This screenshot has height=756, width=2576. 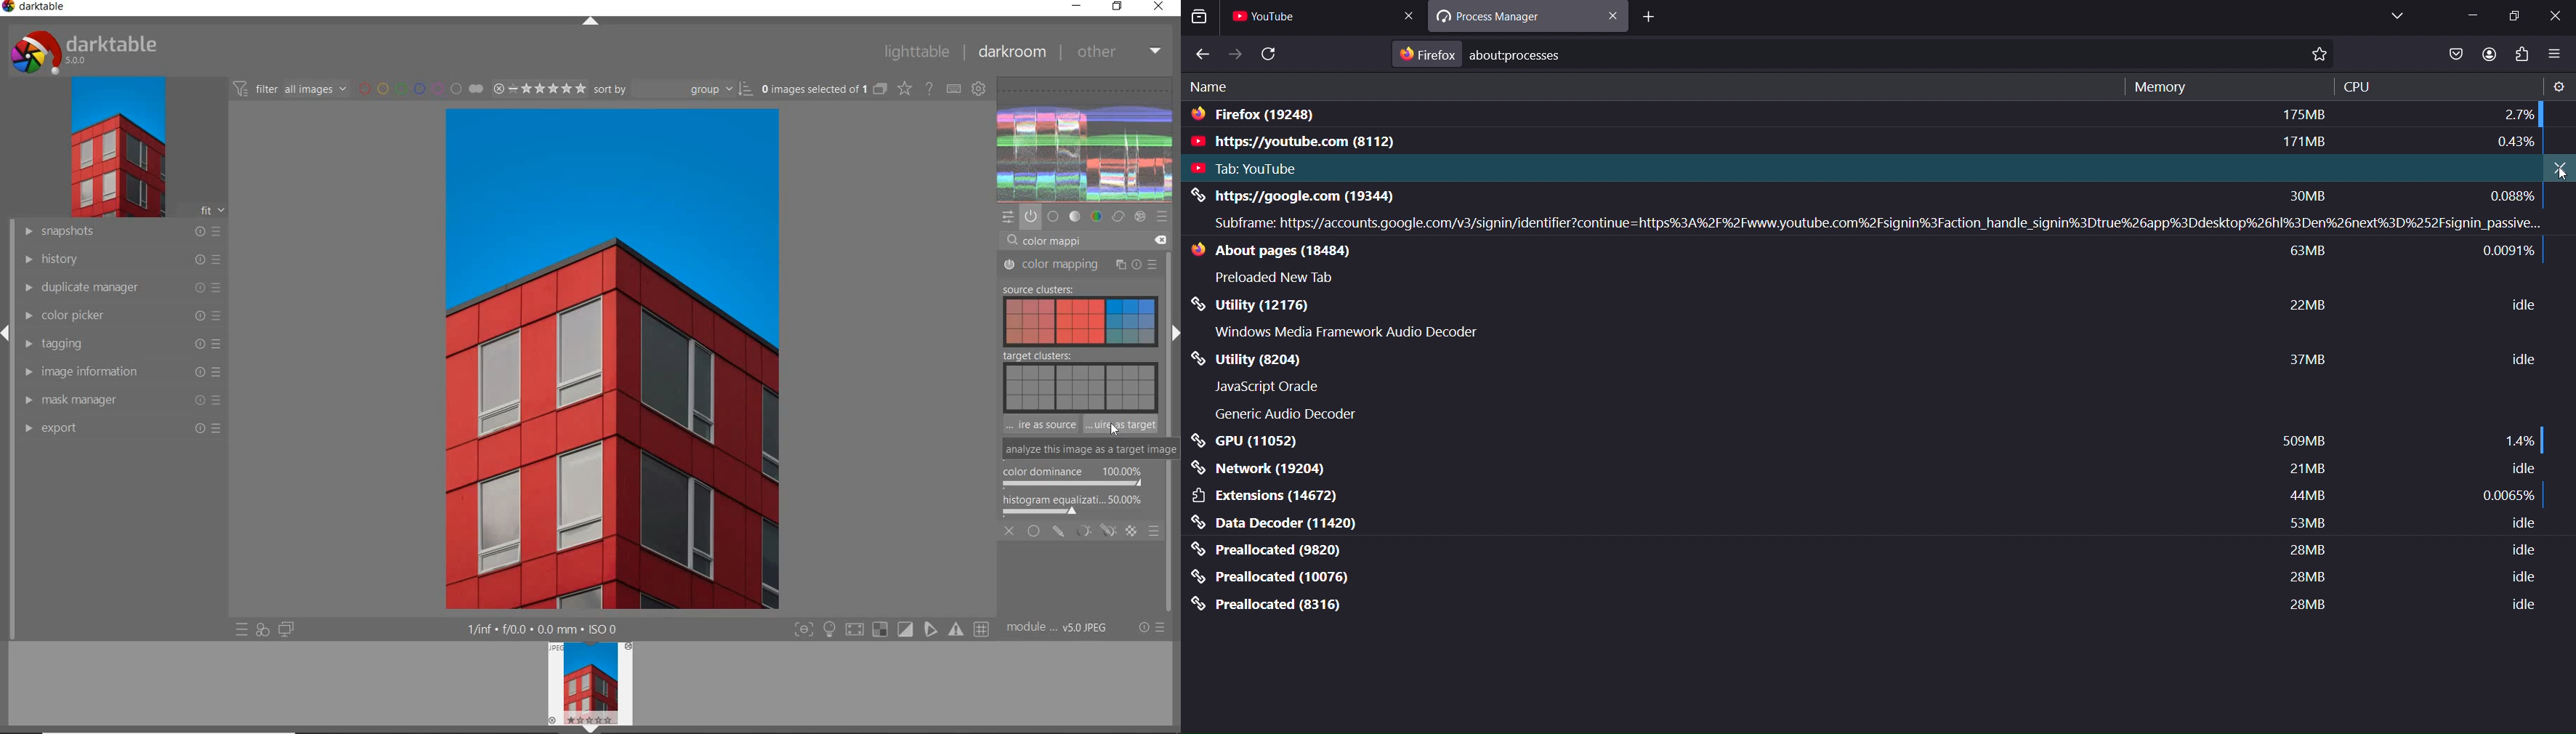 What do you see at coordinates (2303, 440) in the screenshot?
I see `509mb` at bounding box center [2303, 440].